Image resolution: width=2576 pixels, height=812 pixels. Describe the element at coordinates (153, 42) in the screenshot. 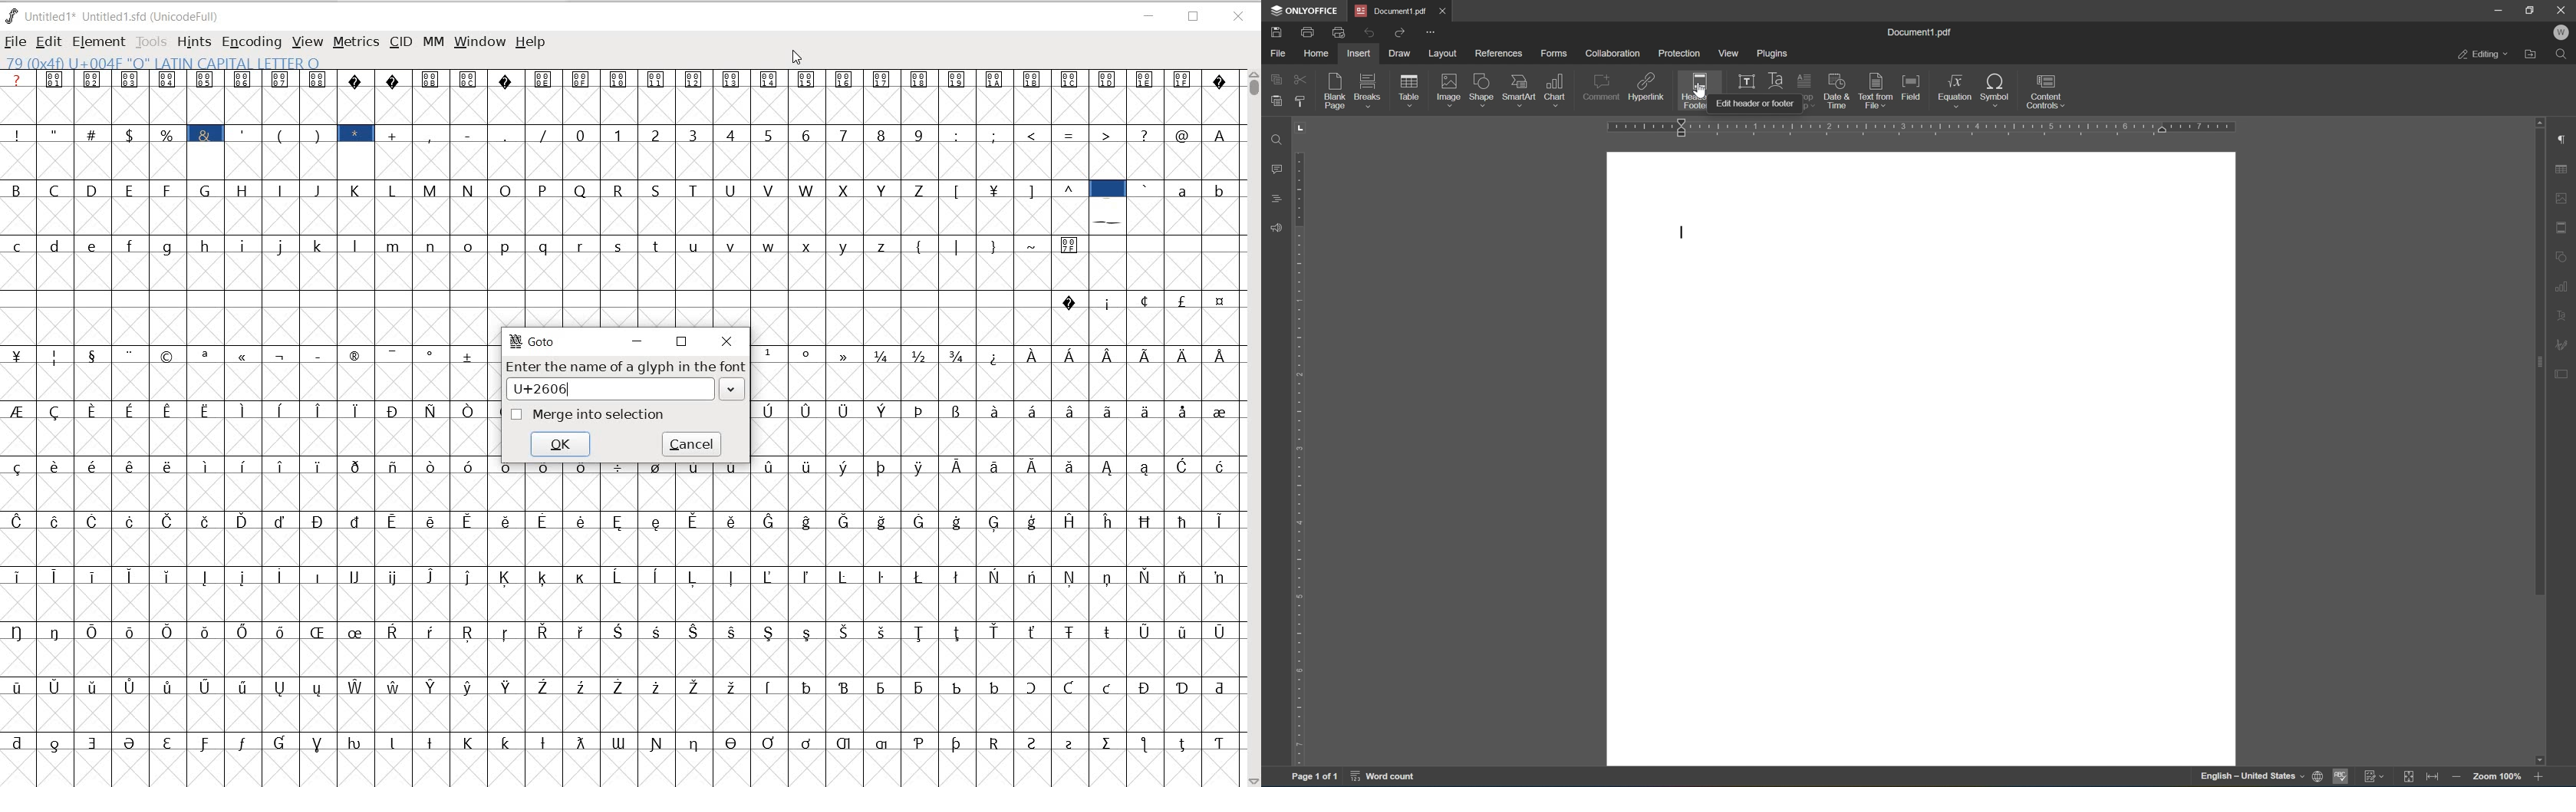

I see `TOOLS` at that location.